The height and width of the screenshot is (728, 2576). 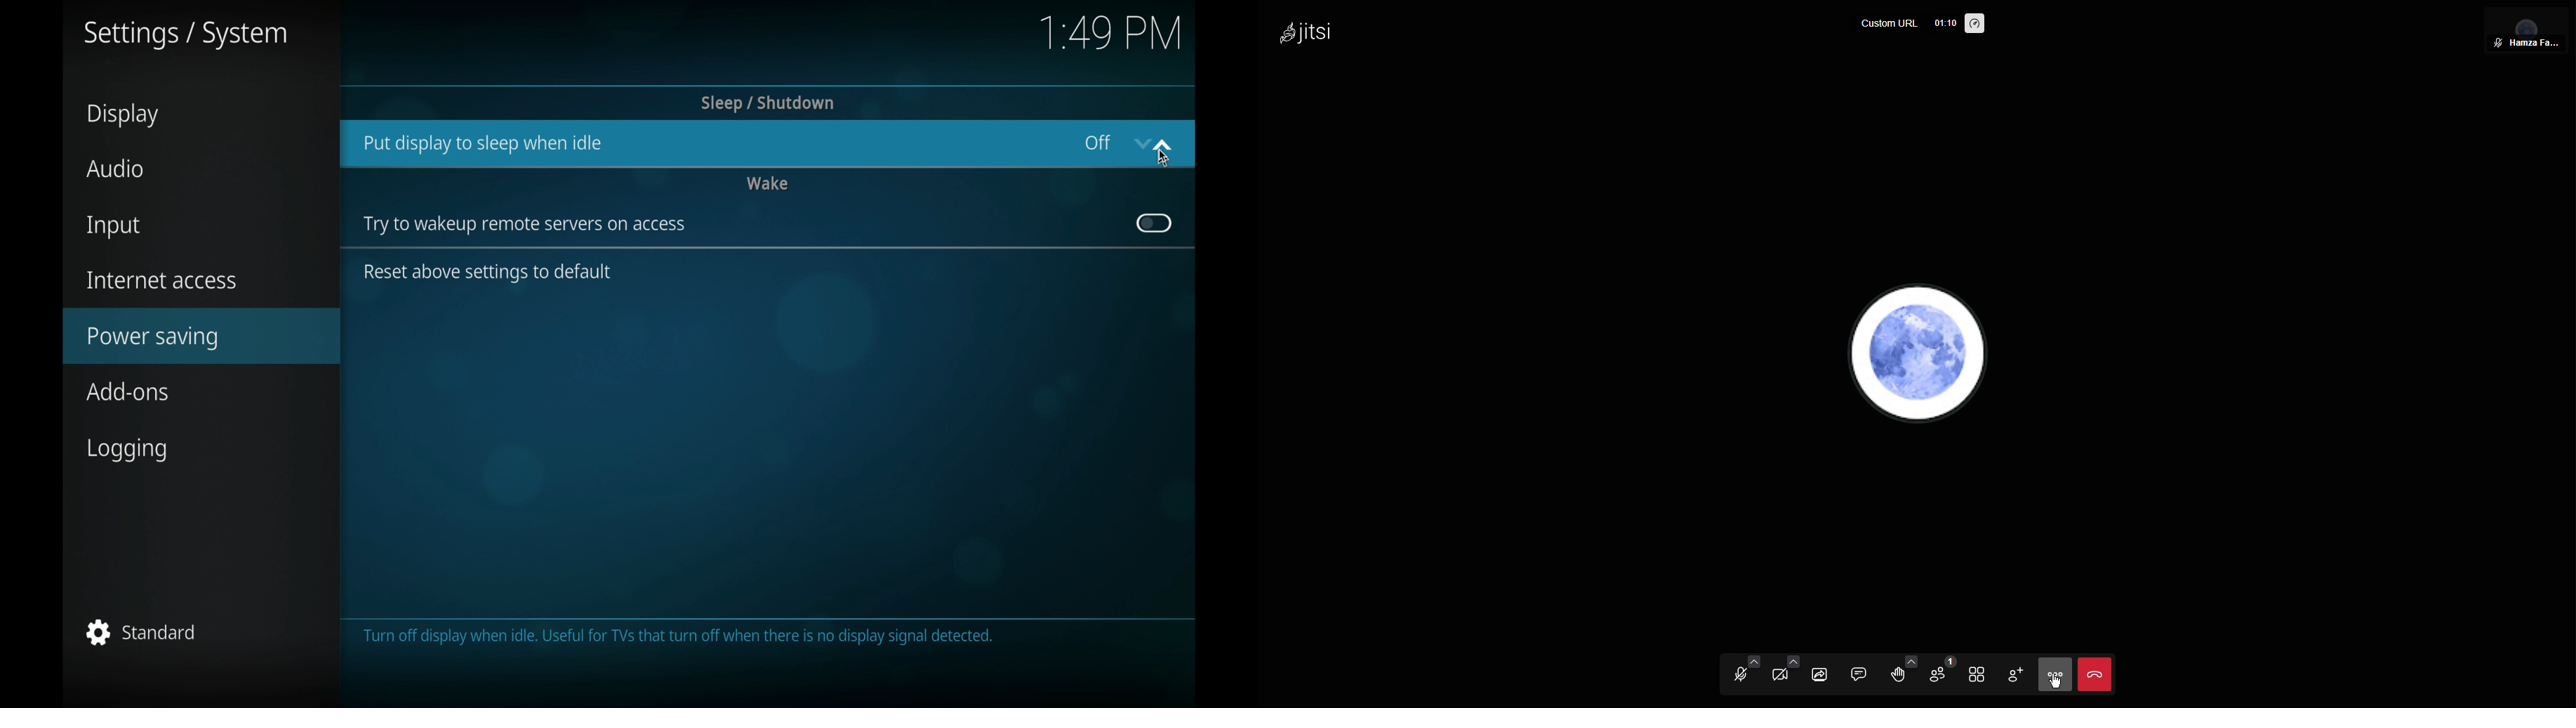 I want to click on standard, so click(x=141, y=632).